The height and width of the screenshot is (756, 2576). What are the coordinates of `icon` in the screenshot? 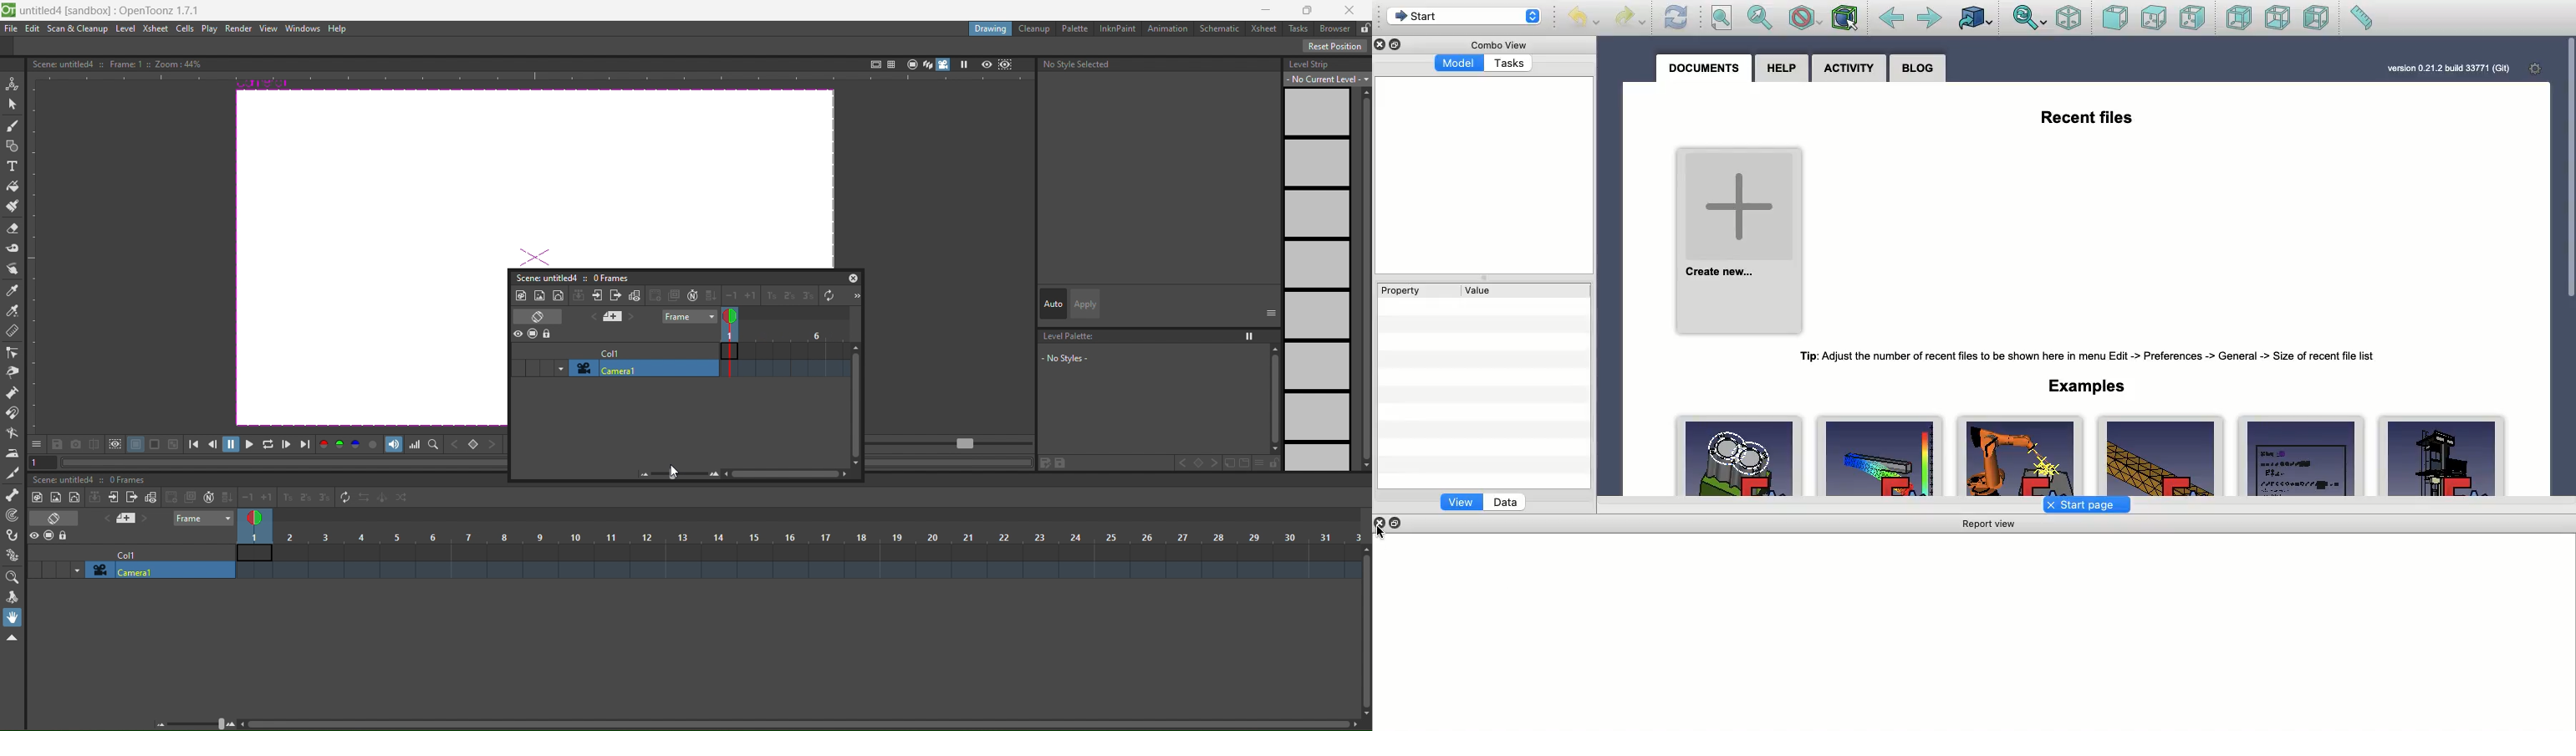 It's located at (106, 445).